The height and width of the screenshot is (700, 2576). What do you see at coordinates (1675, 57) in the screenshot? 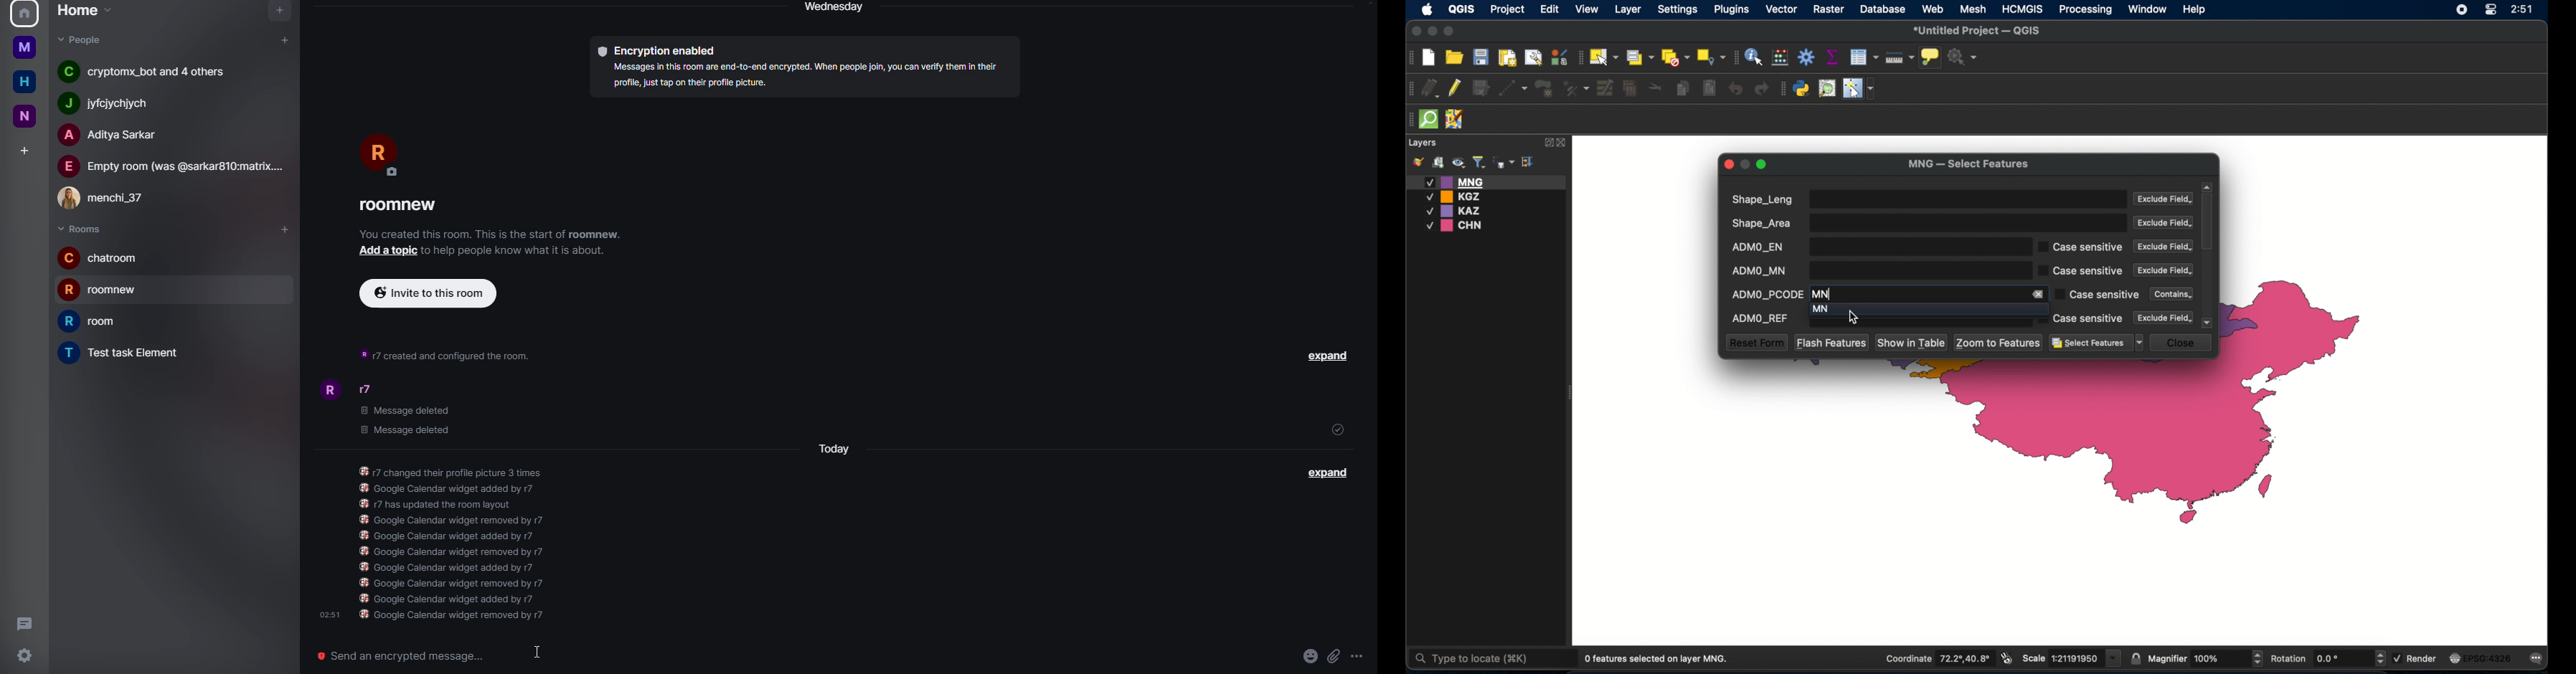
I see `deselect all features` at bounding box center [1675, 57].